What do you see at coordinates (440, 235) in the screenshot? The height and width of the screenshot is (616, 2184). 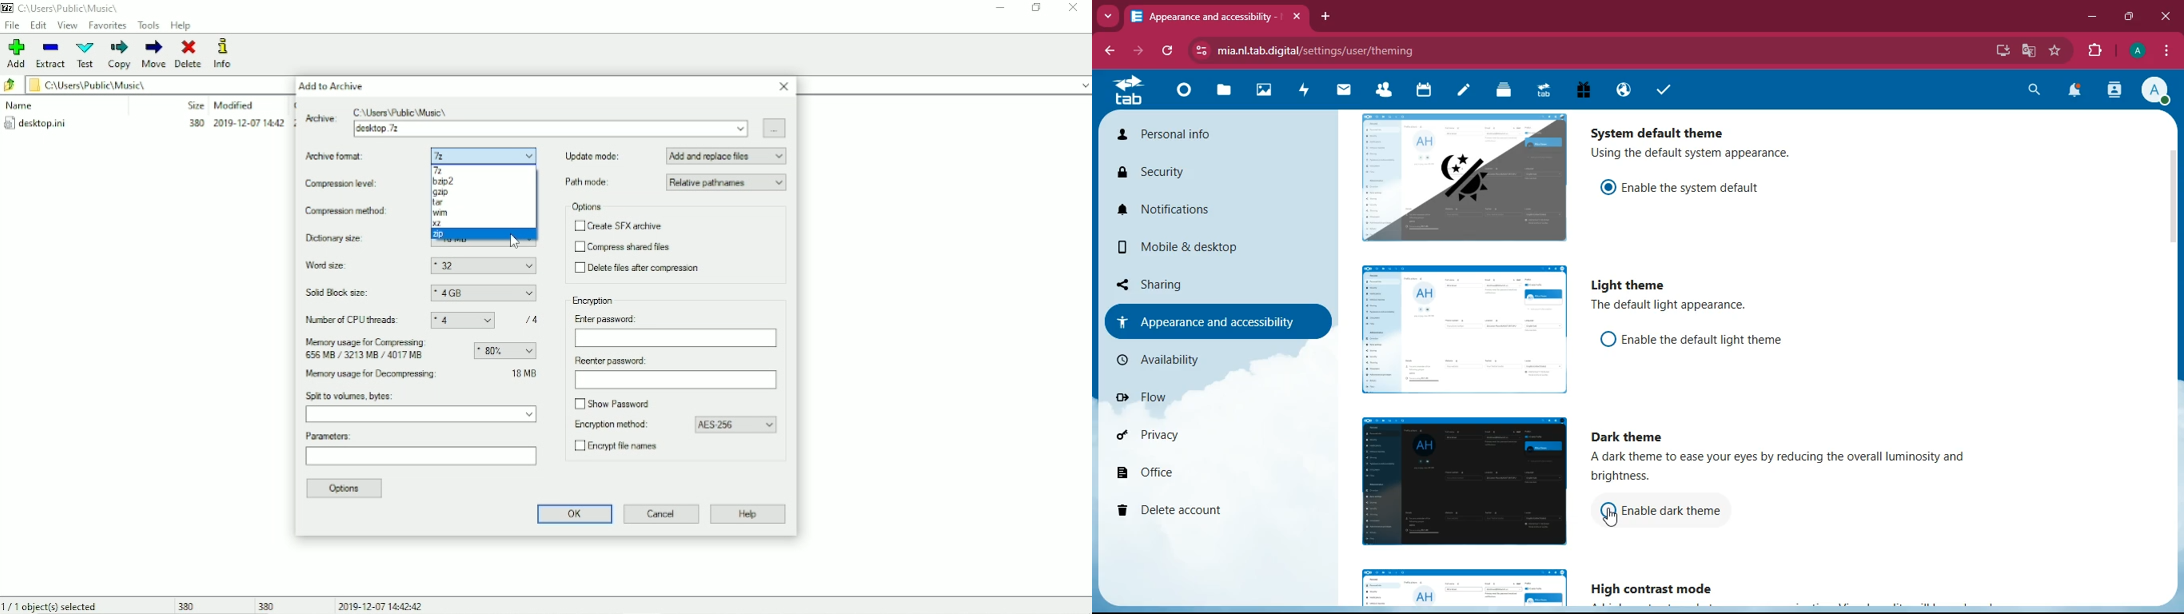 I see `zip` at bounding box center [440, 235].